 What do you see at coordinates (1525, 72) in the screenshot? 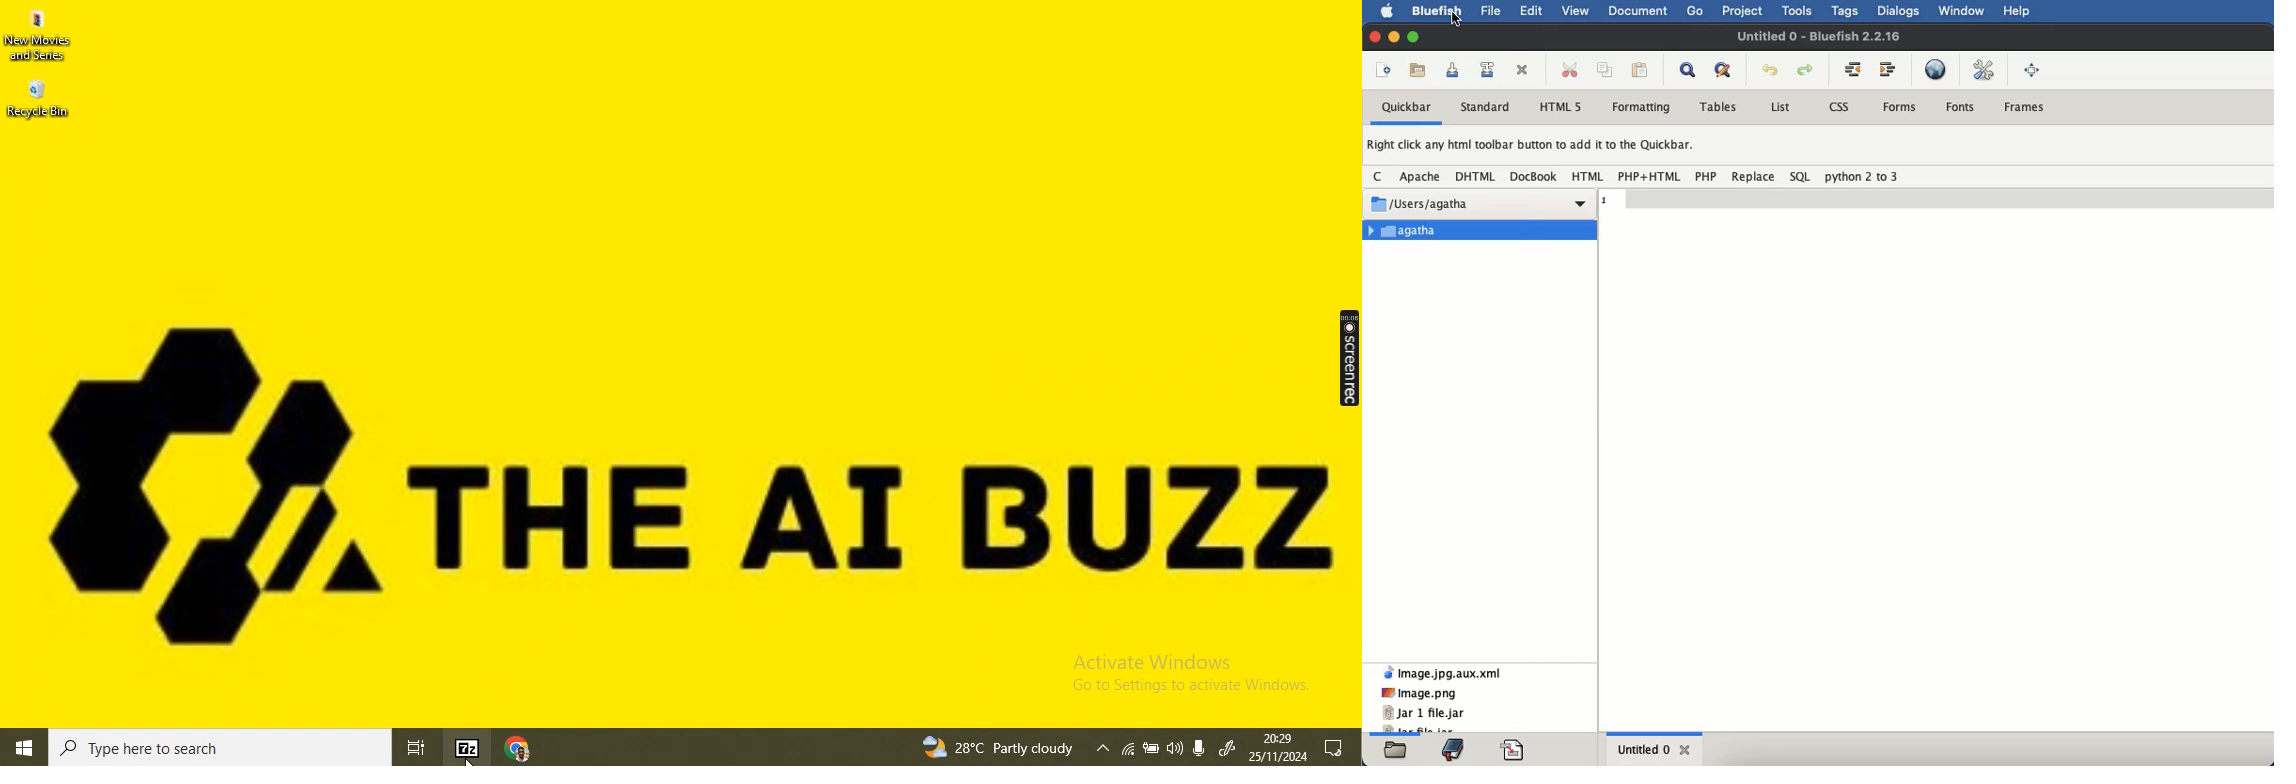
I see `close current file` at bounding box center [1525, 72].